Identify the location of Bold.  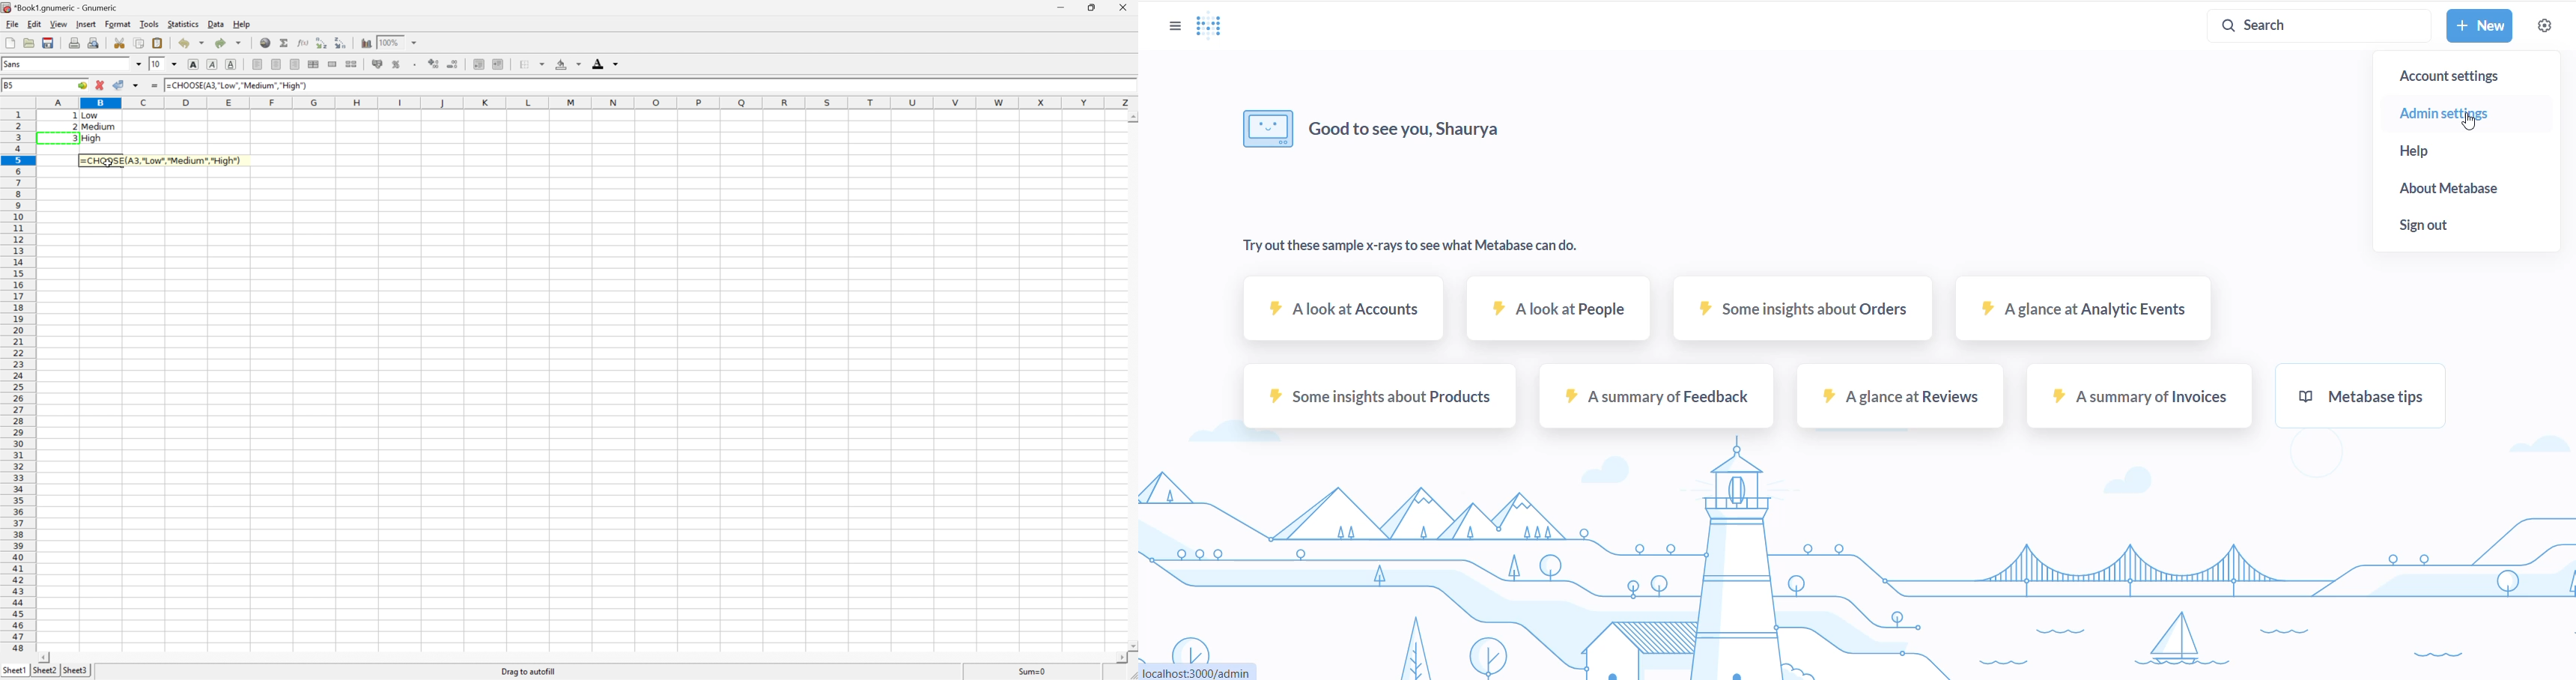
(192, 64).